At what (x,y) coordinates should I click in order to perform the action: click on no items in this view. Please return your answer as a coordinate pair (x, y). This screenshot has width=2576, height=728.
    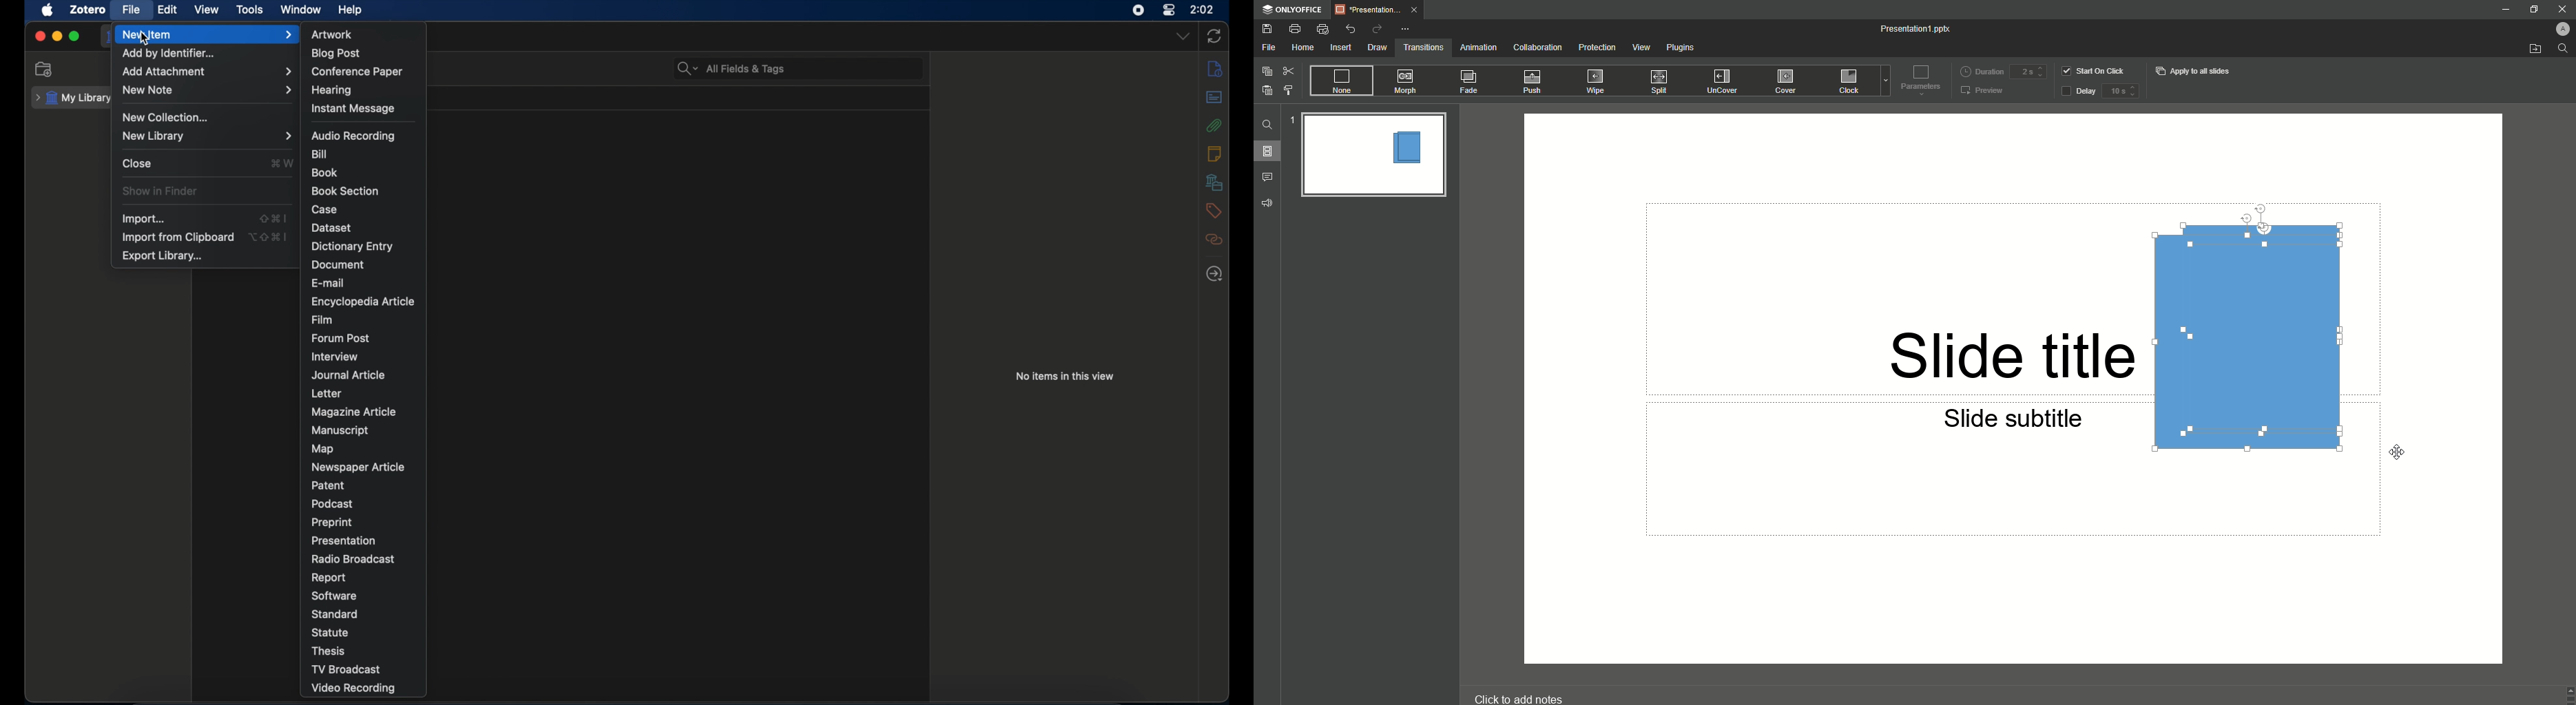
    Looking at the image, I should click on (1065, 376).